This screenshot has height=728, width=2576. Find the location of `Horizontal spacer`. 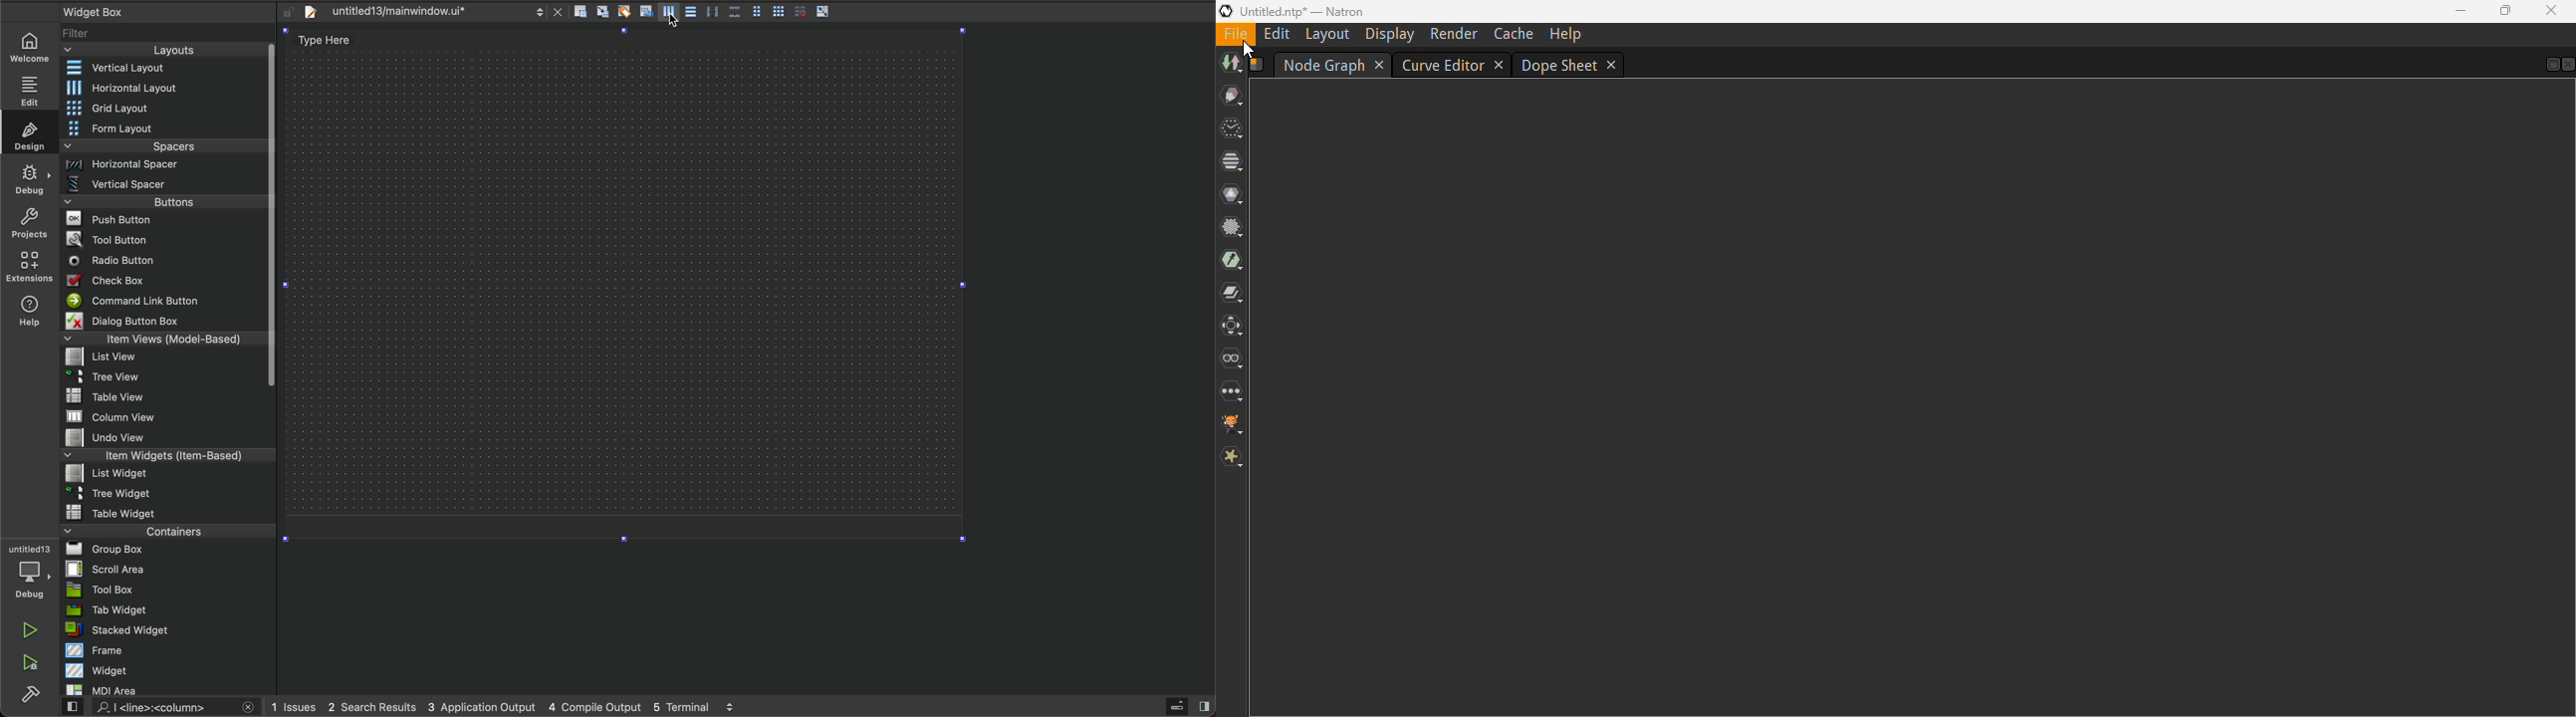

Horizontal spacer is located at coordinates (164, 166).